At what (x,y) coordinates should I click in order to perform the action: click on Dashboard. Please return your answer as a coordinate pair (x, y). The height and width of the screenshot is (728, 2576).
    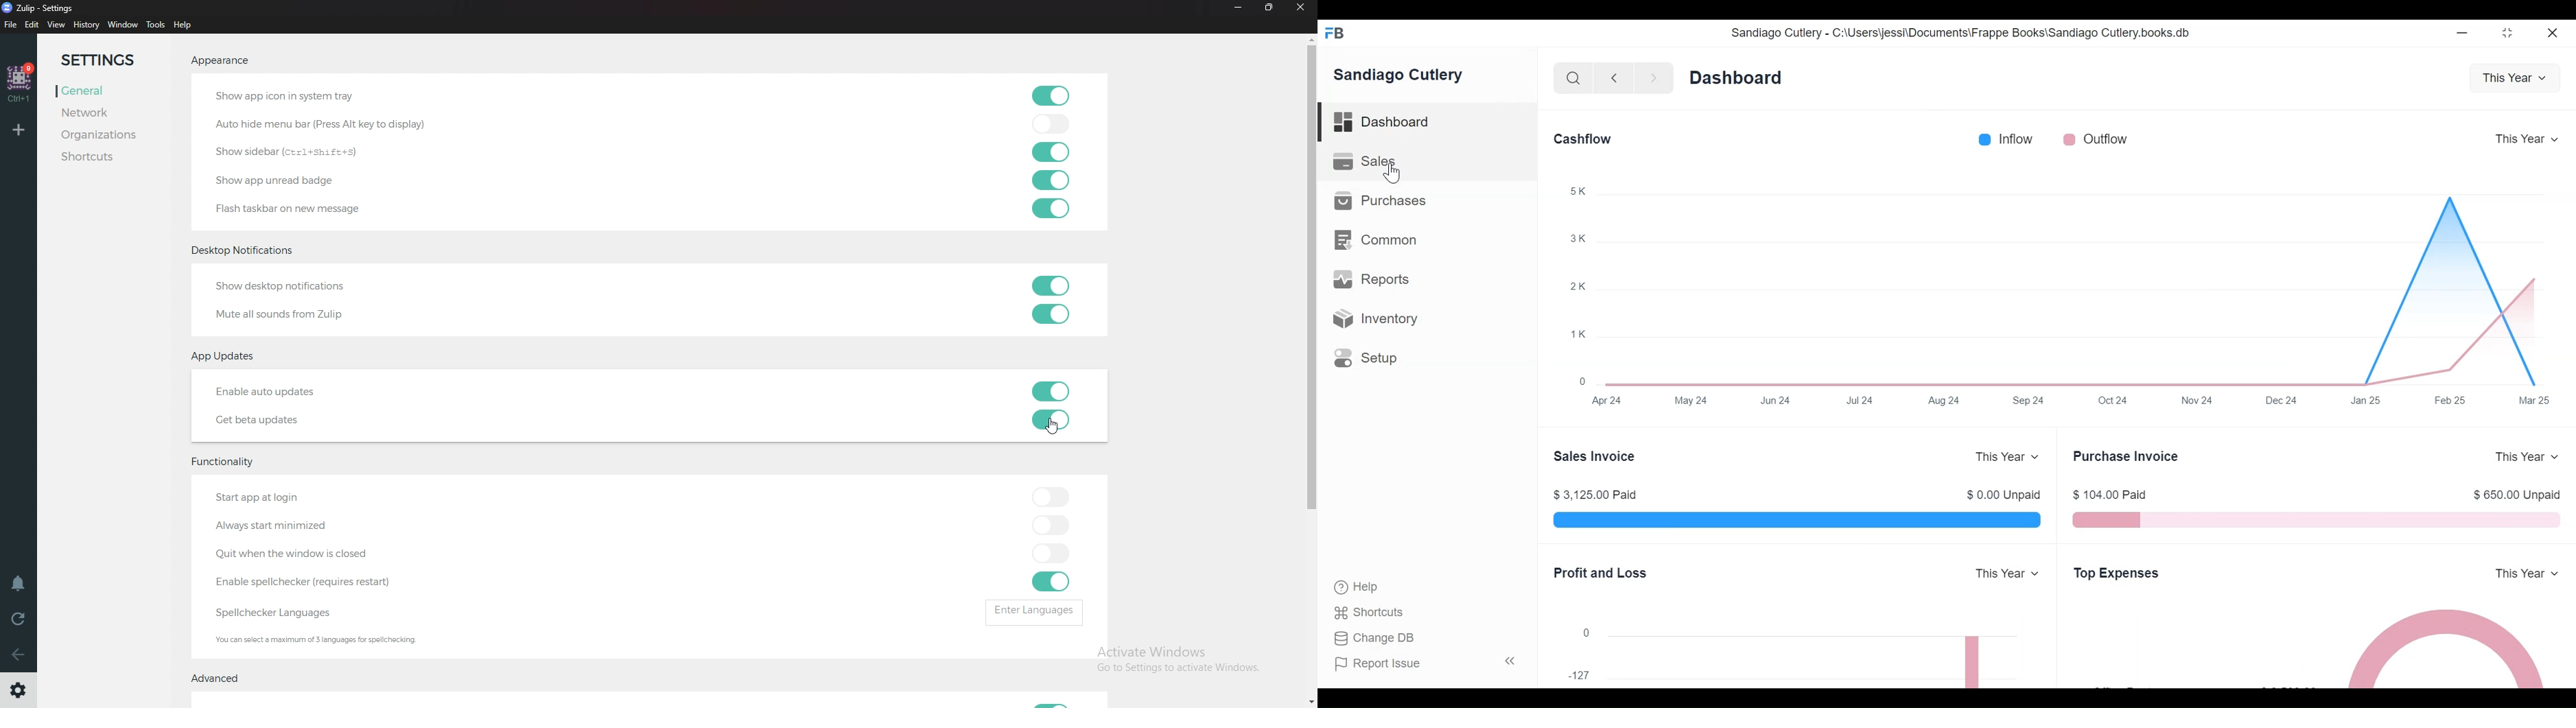
    Looking at the image, I should click on (1381, 119).